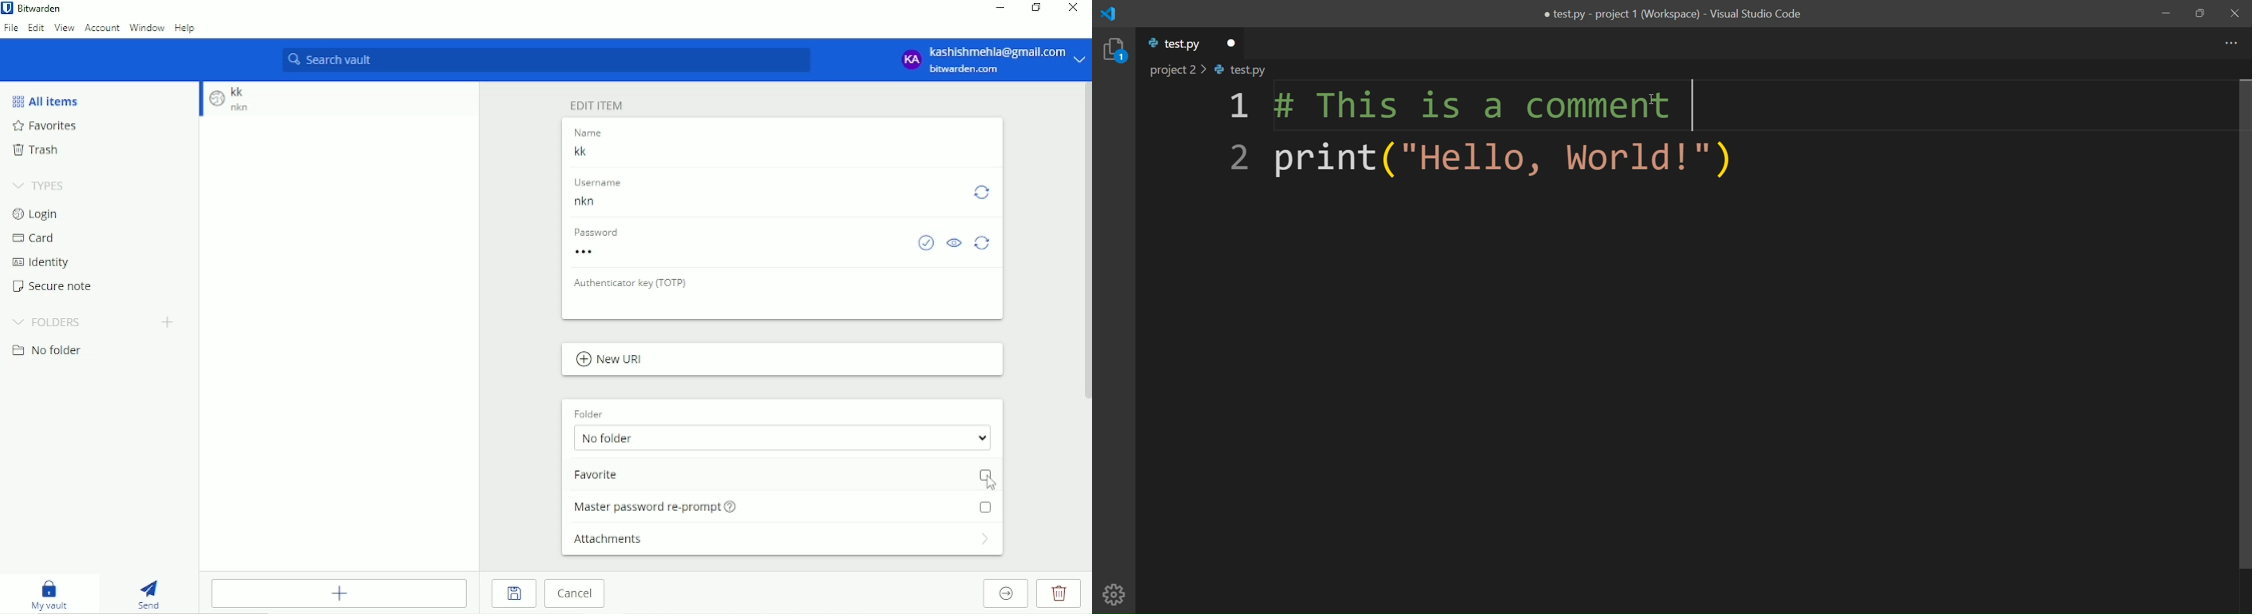 This screenshot has height=616, width=2268. Describe the element at coordinates (991, 480) in the screenshot. I see `cursor` at that location.